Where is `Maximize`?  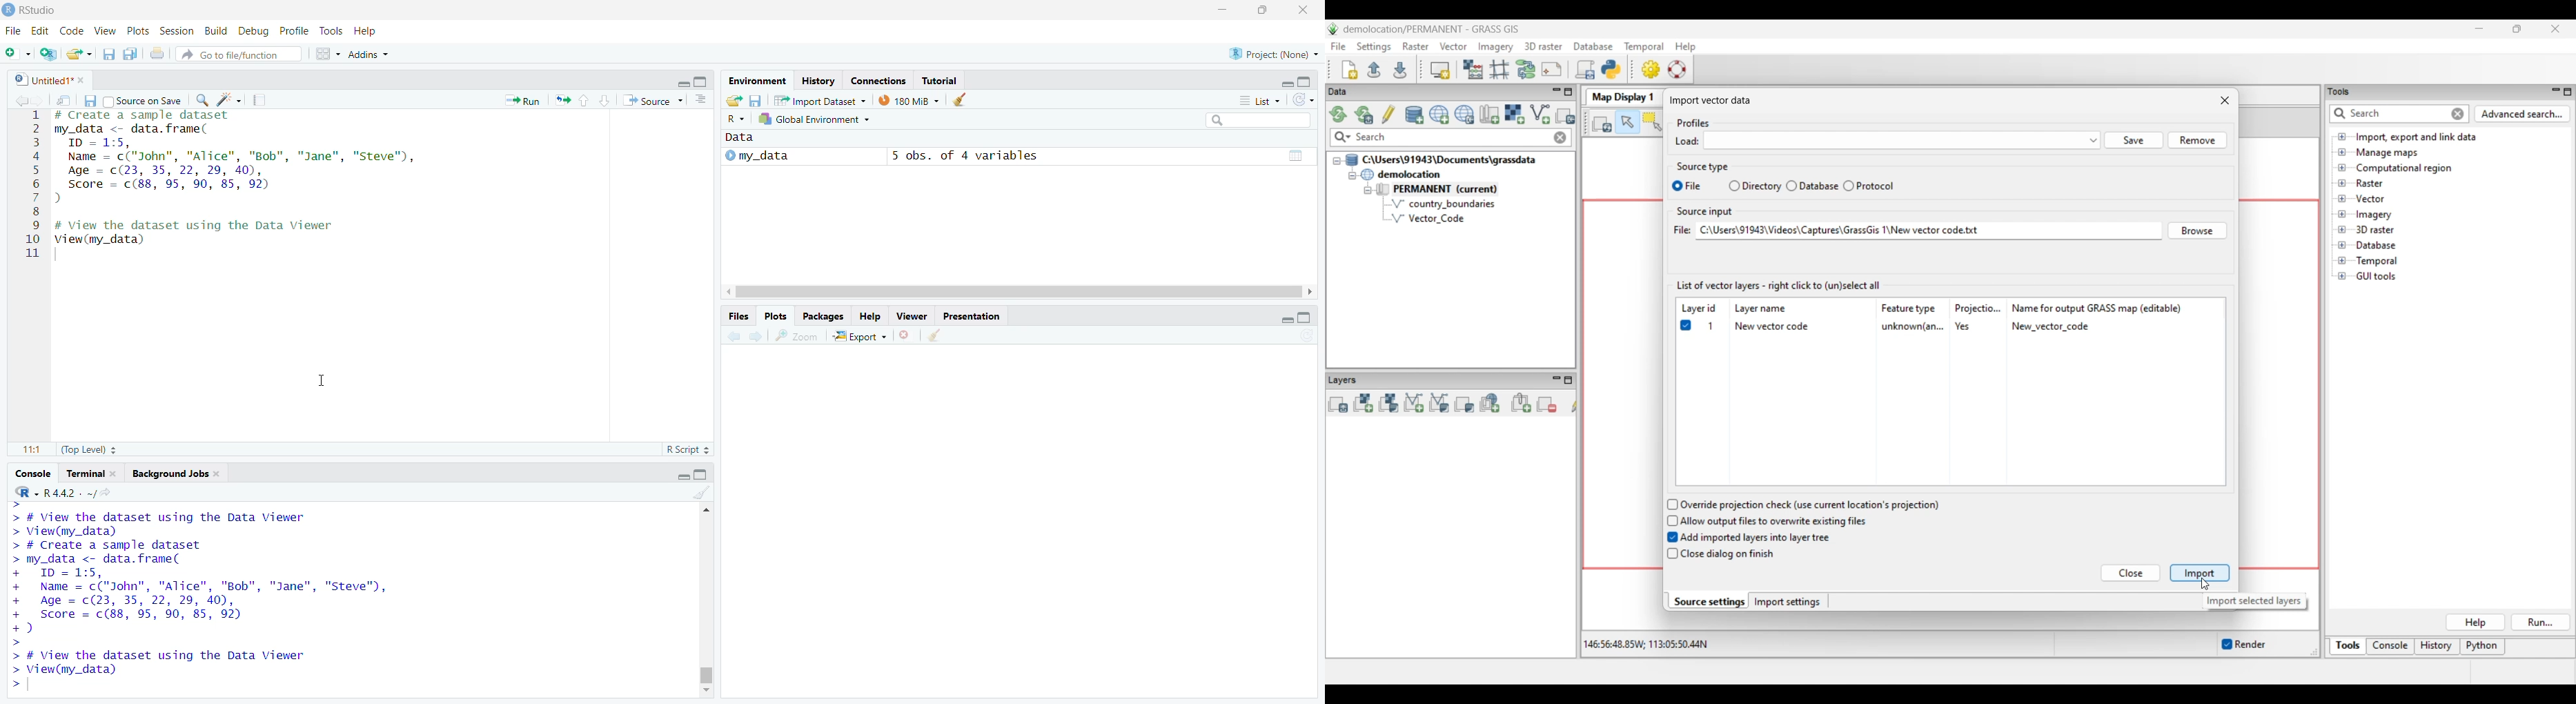 Maximize is located at coordinates (1304, 82).